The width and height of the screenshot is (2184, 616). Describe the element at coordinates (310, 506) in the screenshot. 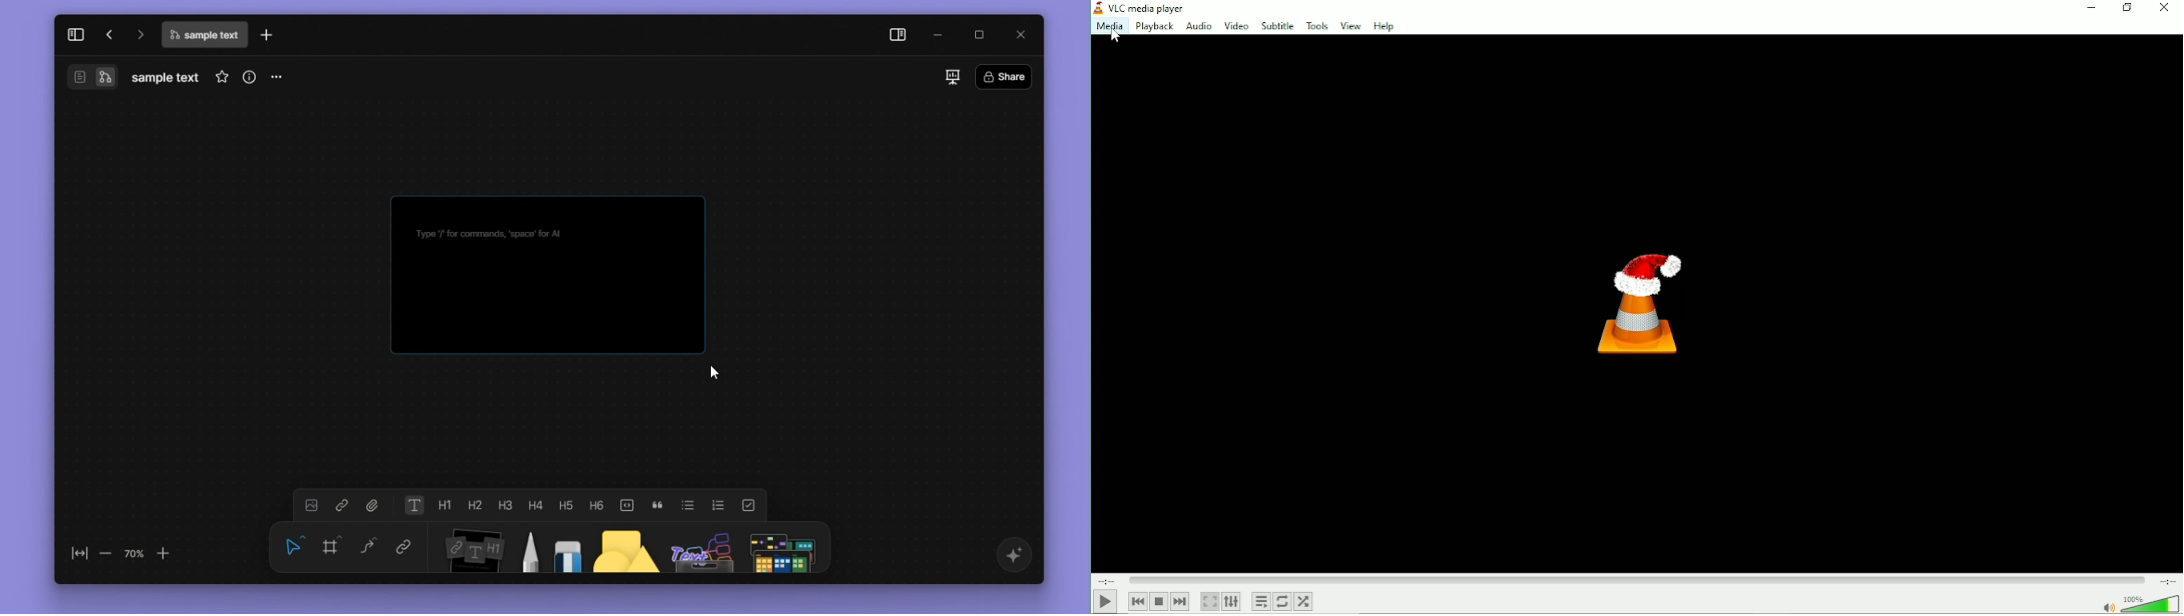

I see `image` at that location.